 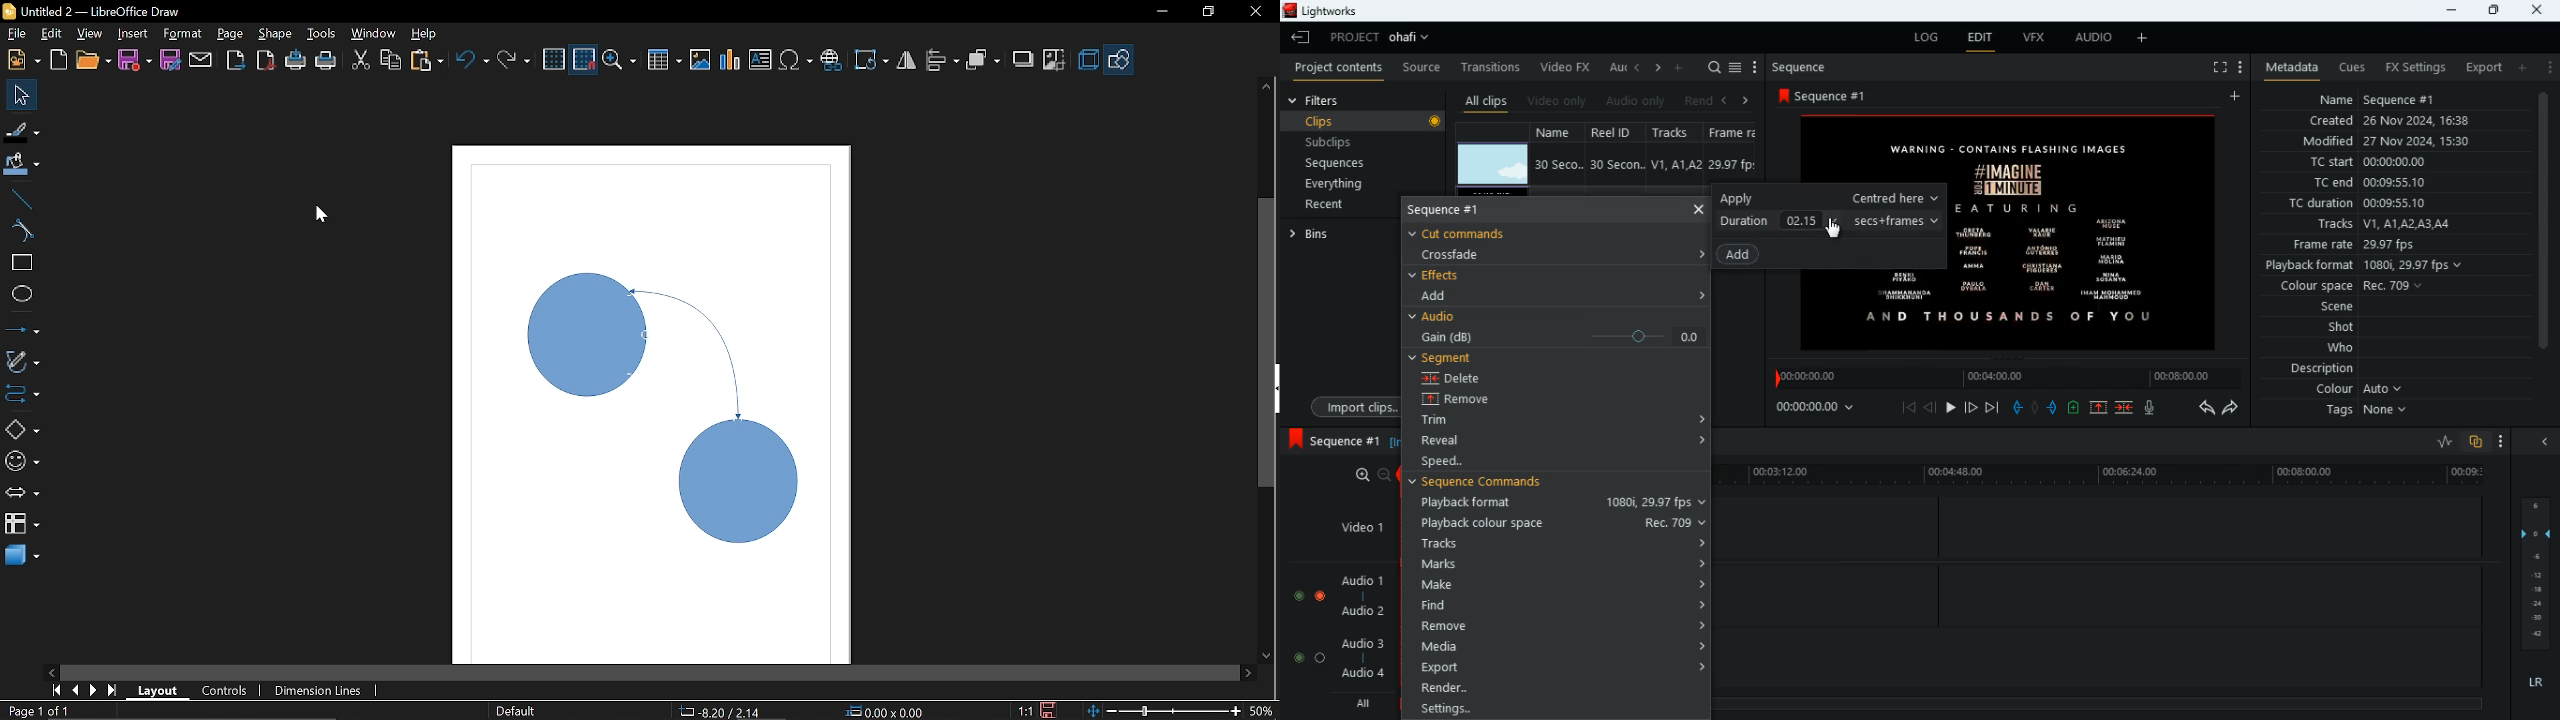 I want to click on more, so click(x=2238, y=66).